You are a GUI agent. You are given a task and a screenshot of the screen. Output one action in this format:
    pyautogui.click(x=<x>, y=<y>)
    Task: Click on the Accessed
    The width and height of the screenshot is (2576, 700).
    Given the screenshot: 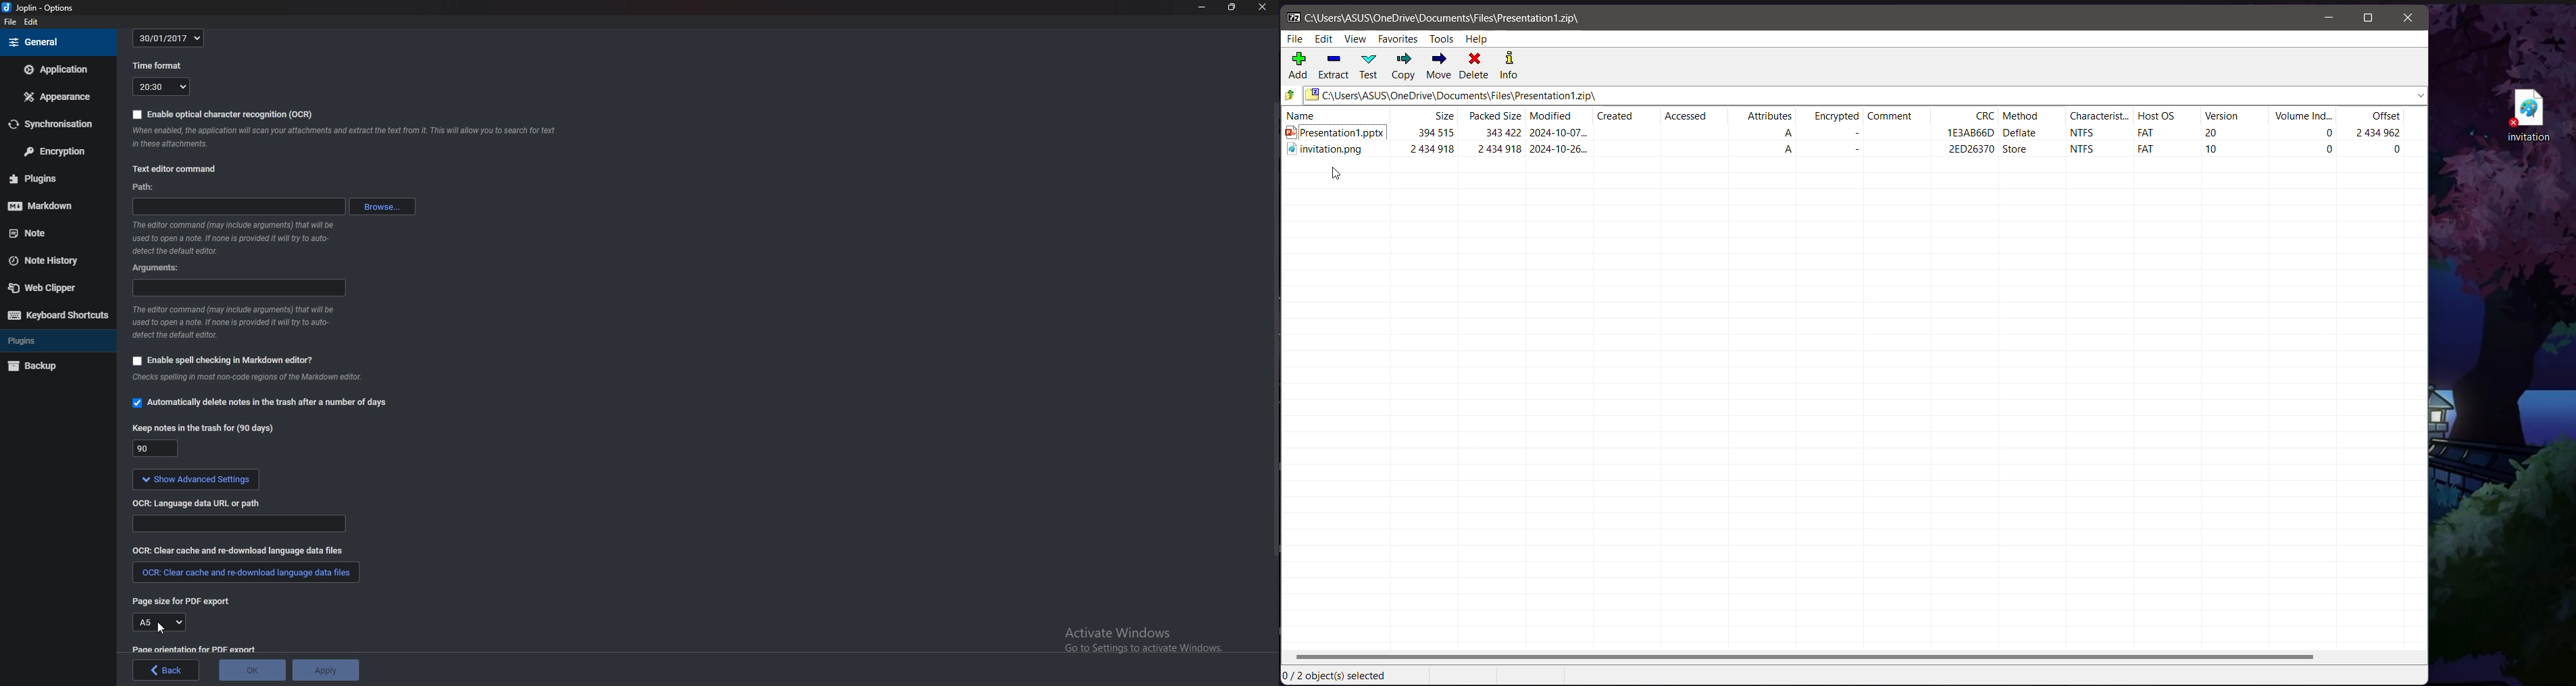 What is the action you would take?
    pyautogui.click(x=1694, y=113)
    